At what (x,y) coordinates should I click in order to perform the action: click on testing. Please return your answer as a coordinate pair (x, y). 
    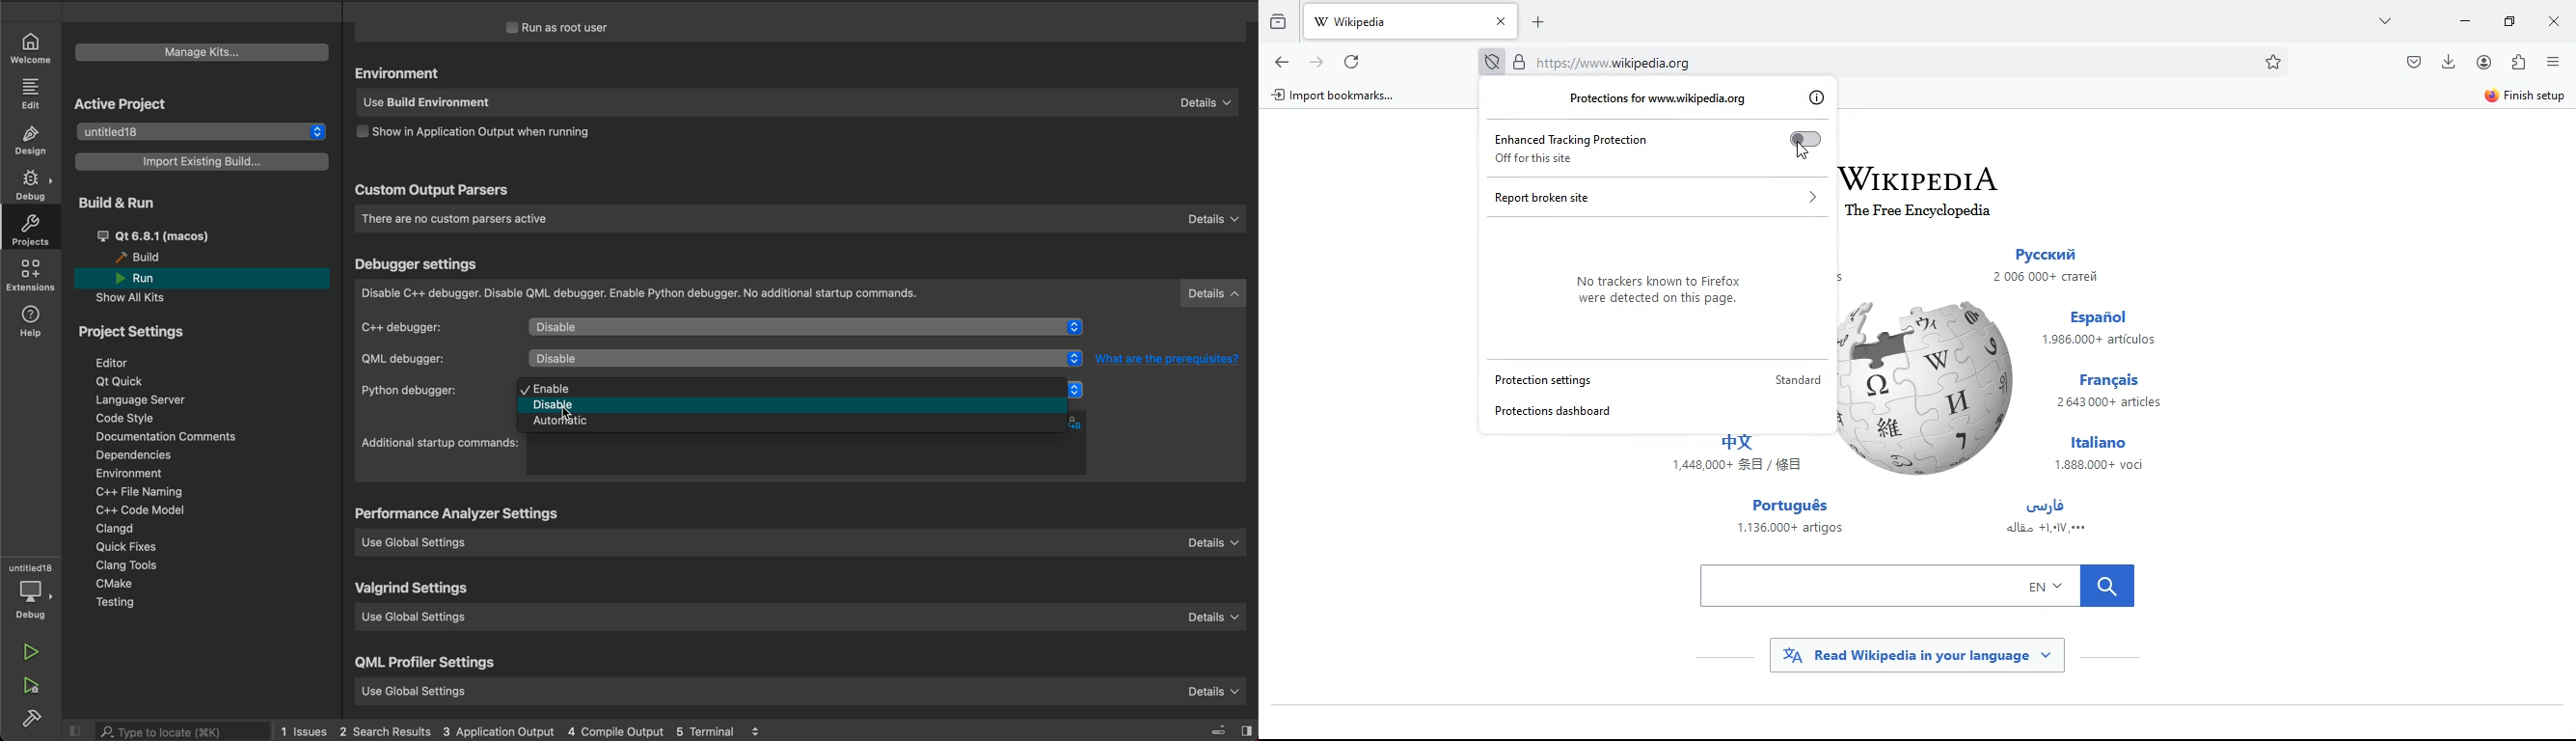
    Looking at the image, I should click on (117, 602).